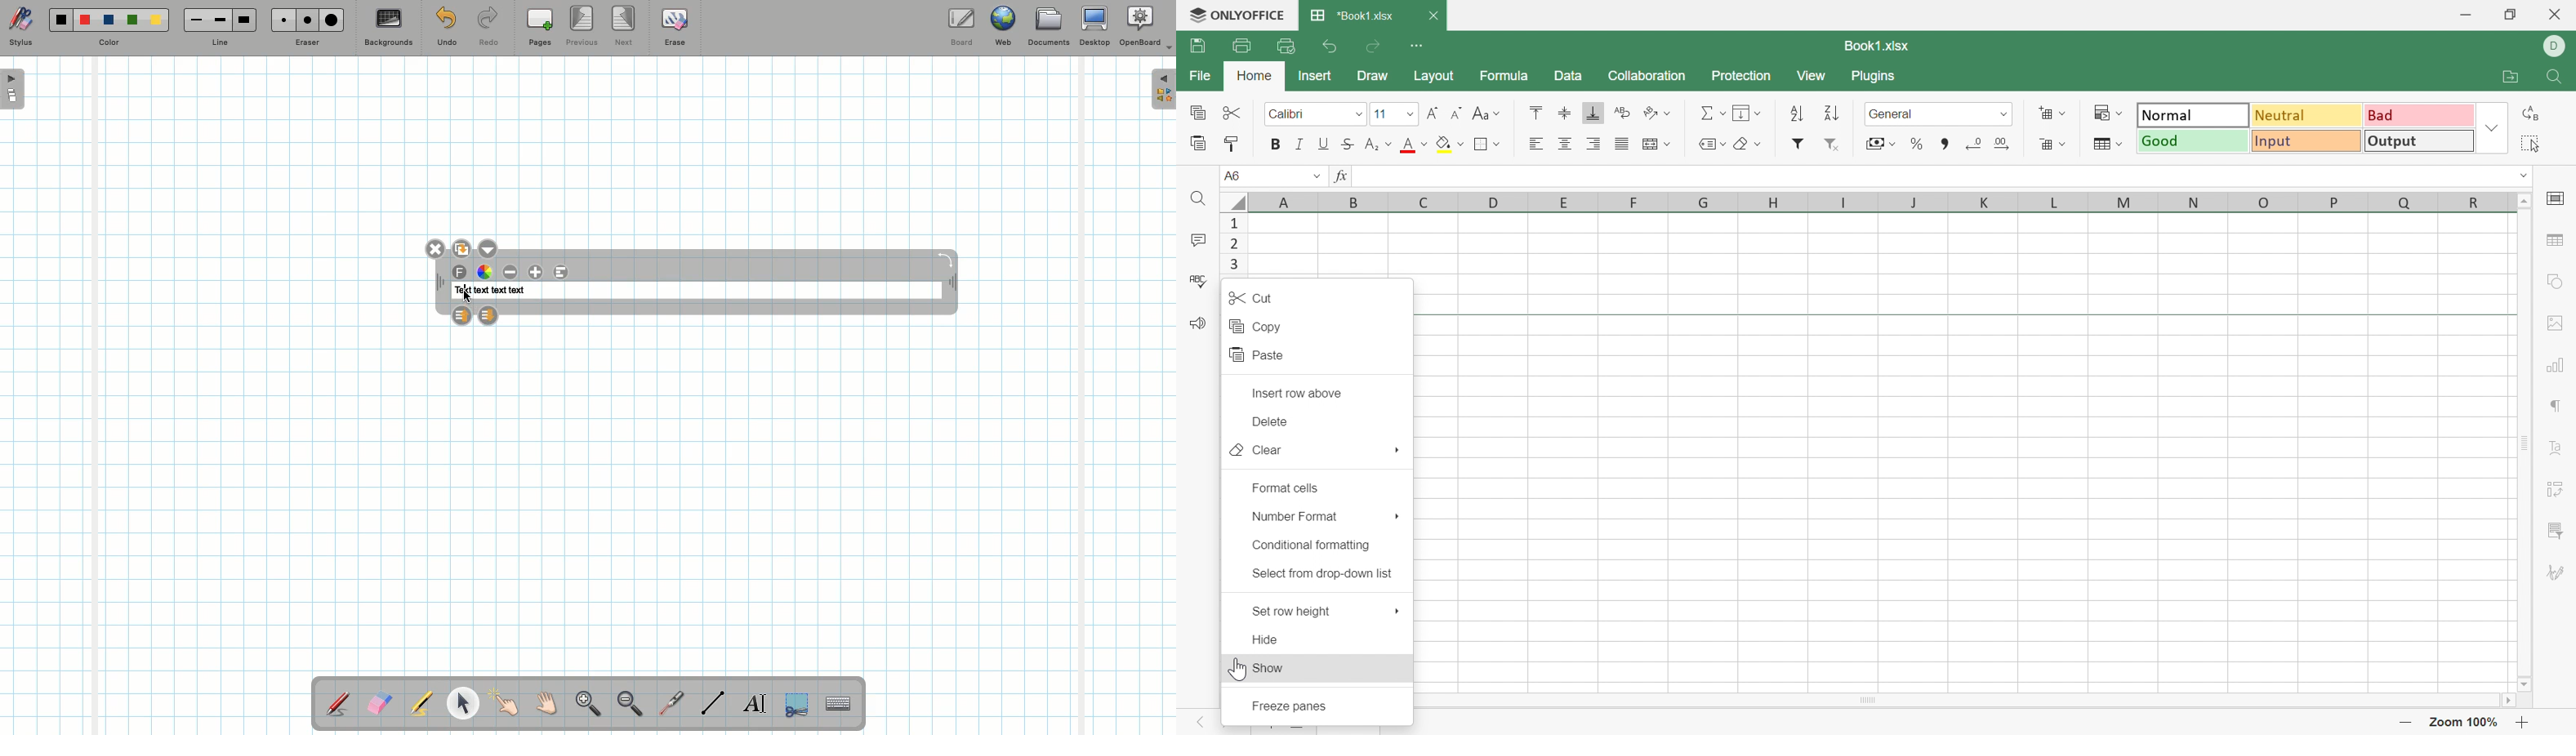 The width and height of the screenshot is (2576, 756). Describe the element at coordinates (2557, 490) in the screenshot. I see `Pivot Table settings` at that location.